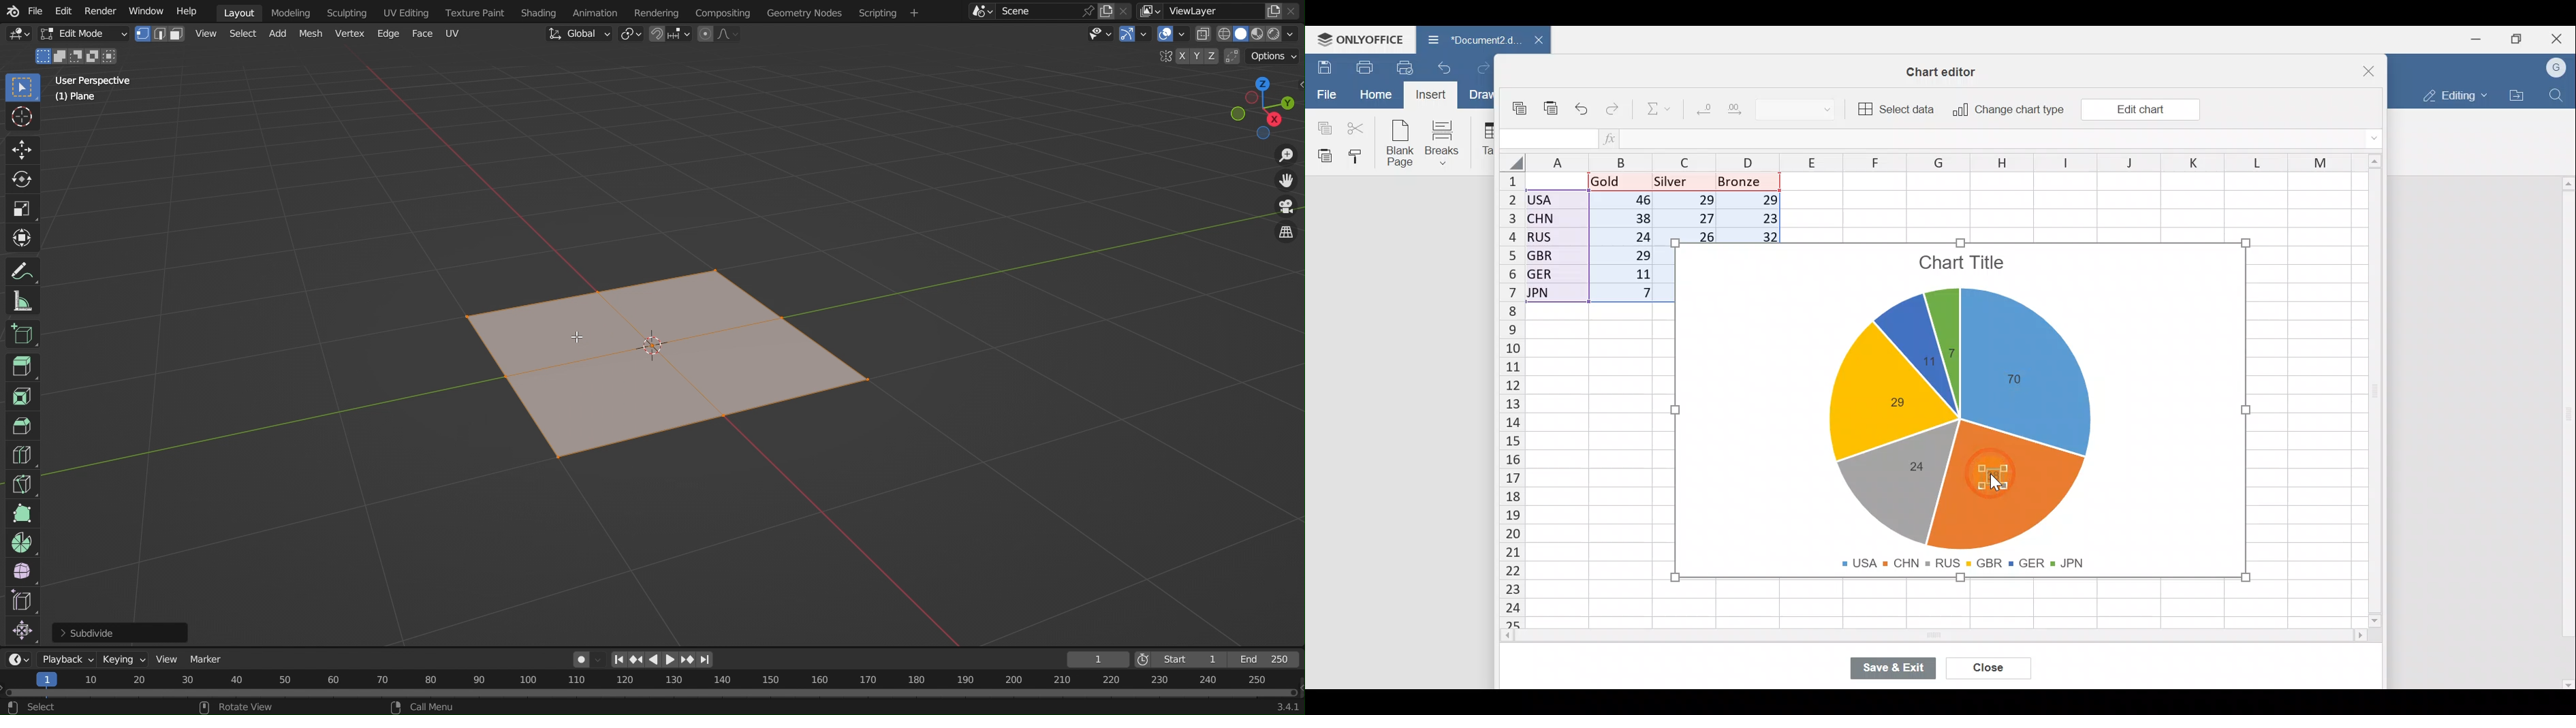 The width and height of the screenshot is (2576, 728). What do you see at coordinates (22, 397) in the screenshot?
I see `Inset Faces` at bounding box center [22, 397].